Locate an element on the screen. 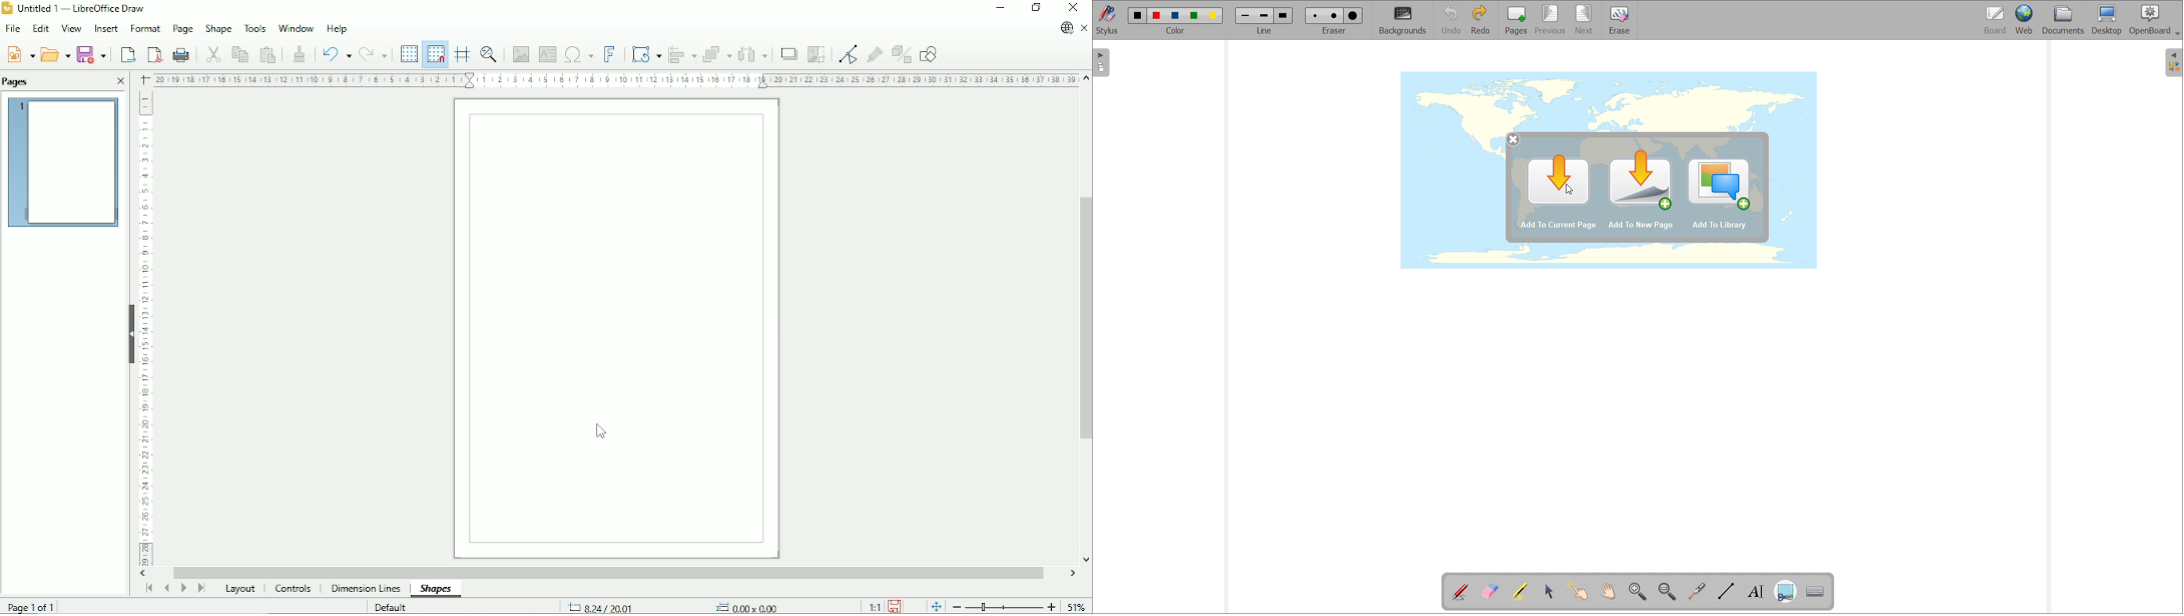  0.00x0.00 is located at coordinates (745, 606).